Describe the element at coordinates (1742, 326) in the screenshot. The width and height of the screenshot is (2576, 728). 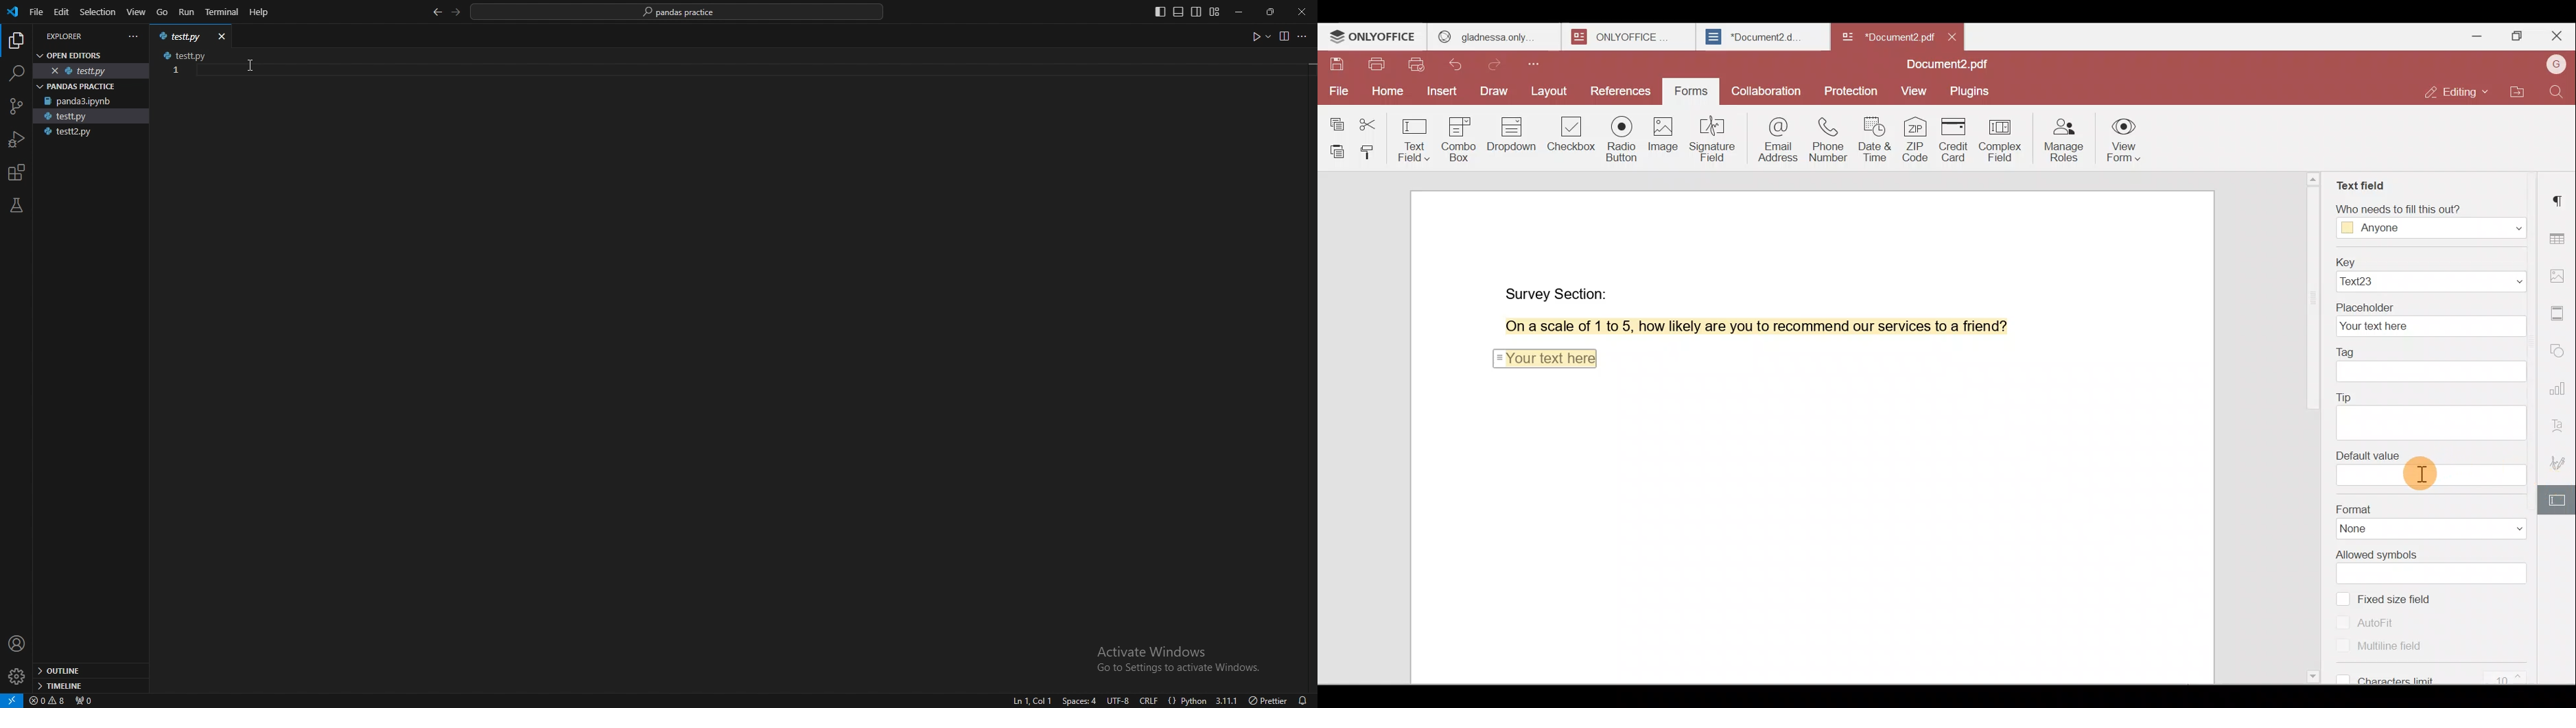
I see `On a scale of 1 to 5, how likely are you to recommend our services to a friend?` at that location.